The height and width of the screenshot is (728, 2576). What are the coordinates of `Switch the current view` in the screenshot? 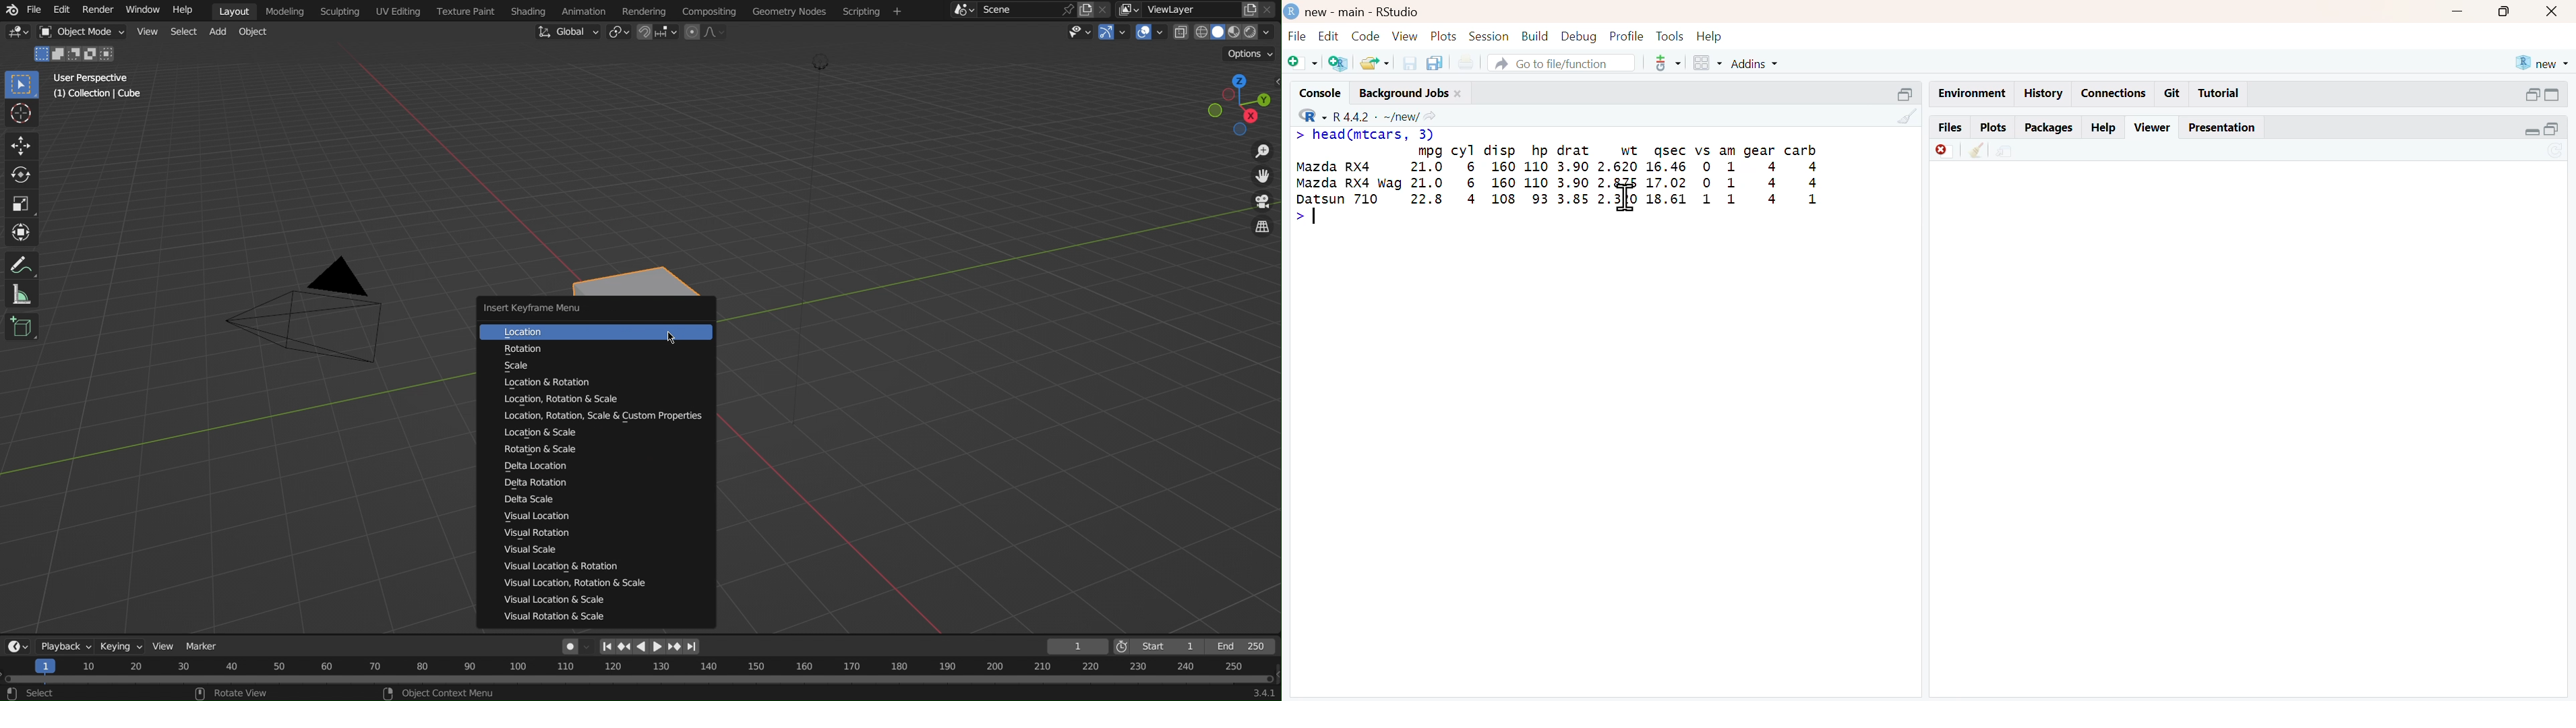 It's located at (1259, 226).